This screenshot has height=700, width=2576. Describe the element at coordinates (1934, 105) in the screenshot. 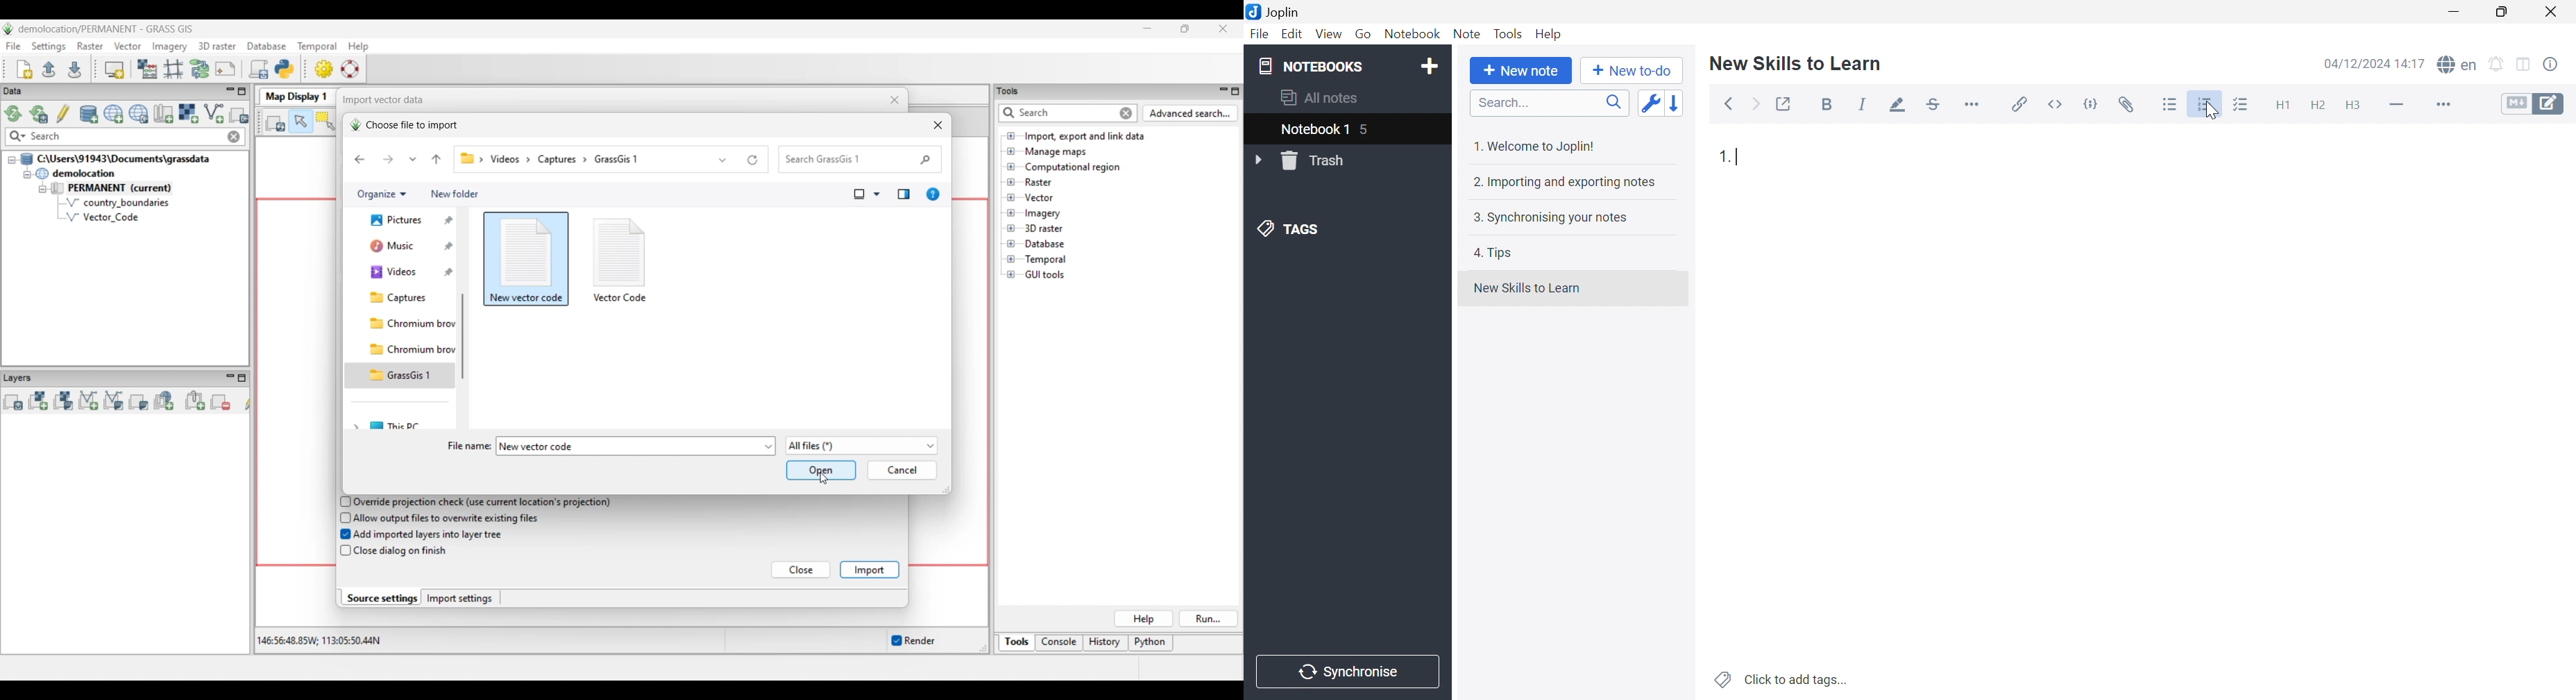

I see `Strikethrough` at that location.